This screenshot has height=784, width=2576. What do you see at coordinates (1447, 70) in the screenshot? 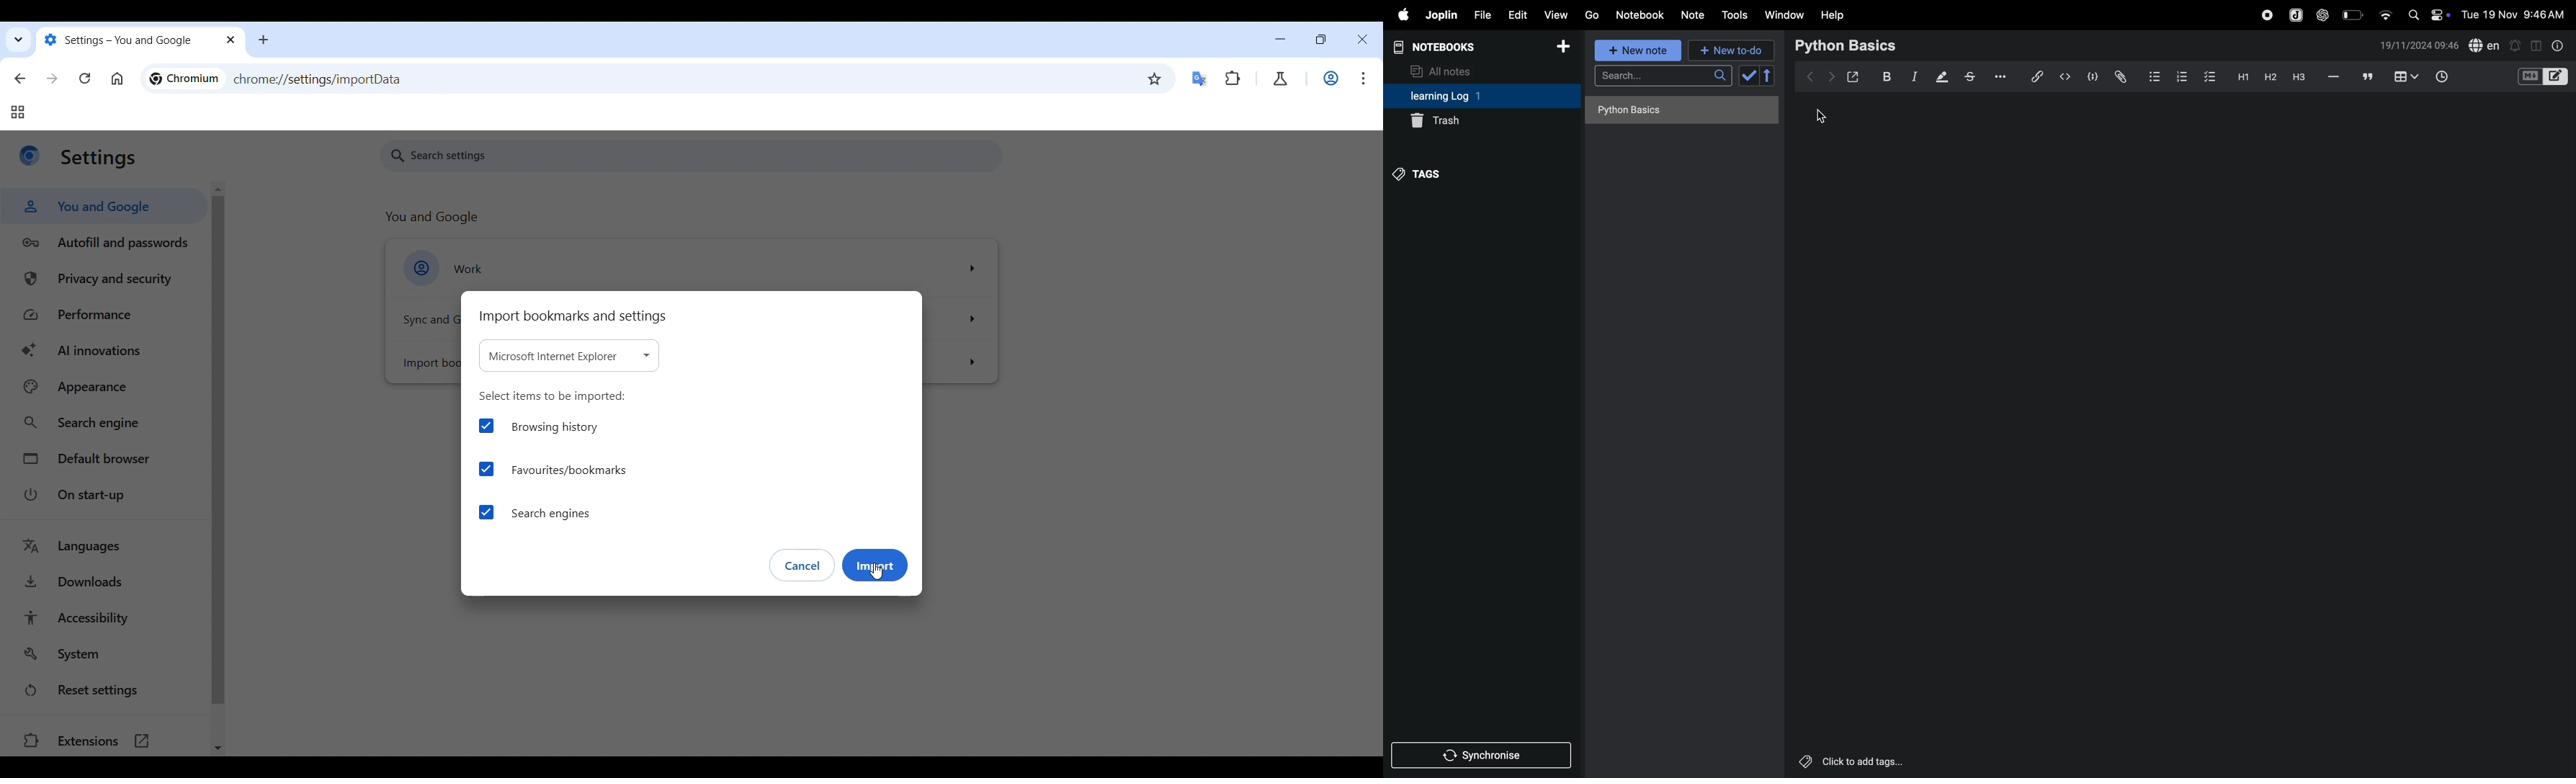
I see `all notes` at bounding box center [1447, 70].